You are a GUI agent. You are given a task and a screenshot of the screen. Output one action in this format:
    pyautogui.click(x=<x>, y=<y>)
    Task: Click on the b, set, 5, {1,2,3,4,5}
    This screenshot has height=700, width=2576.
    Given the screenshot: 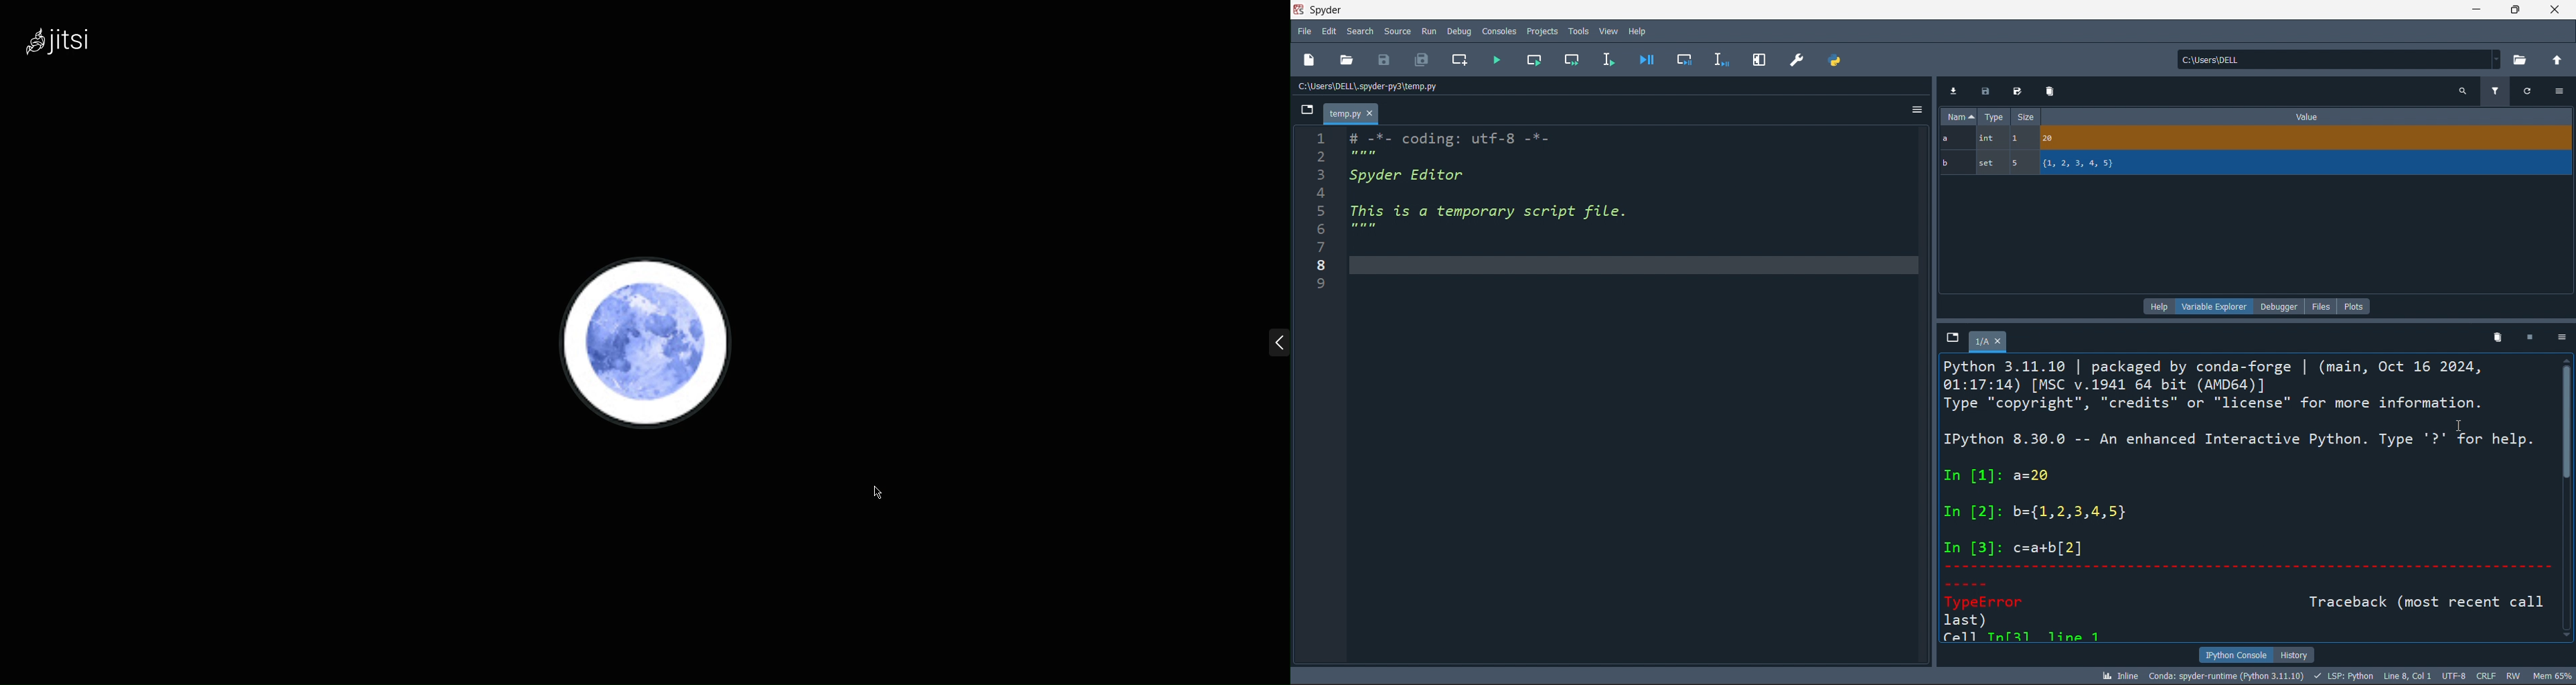 What is the action you would take?
    pyautogui.click(x=2257, y=164)
    